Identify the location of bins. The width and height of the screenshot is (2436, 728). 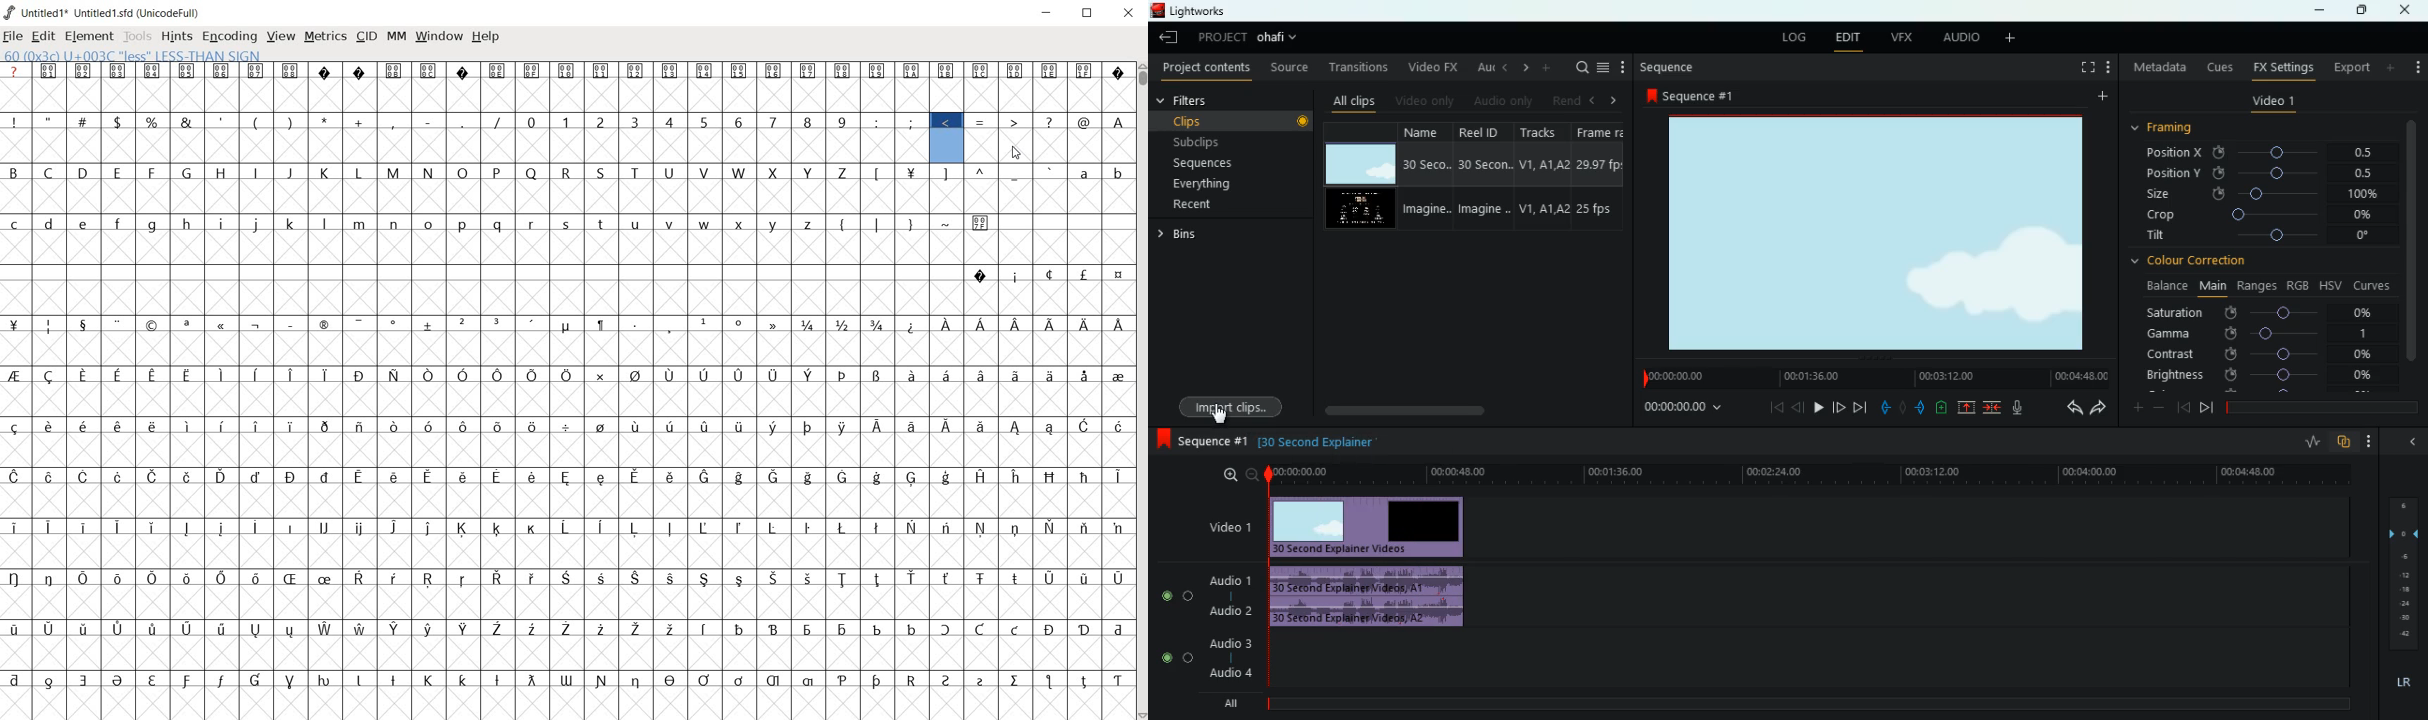
(1187, 235).